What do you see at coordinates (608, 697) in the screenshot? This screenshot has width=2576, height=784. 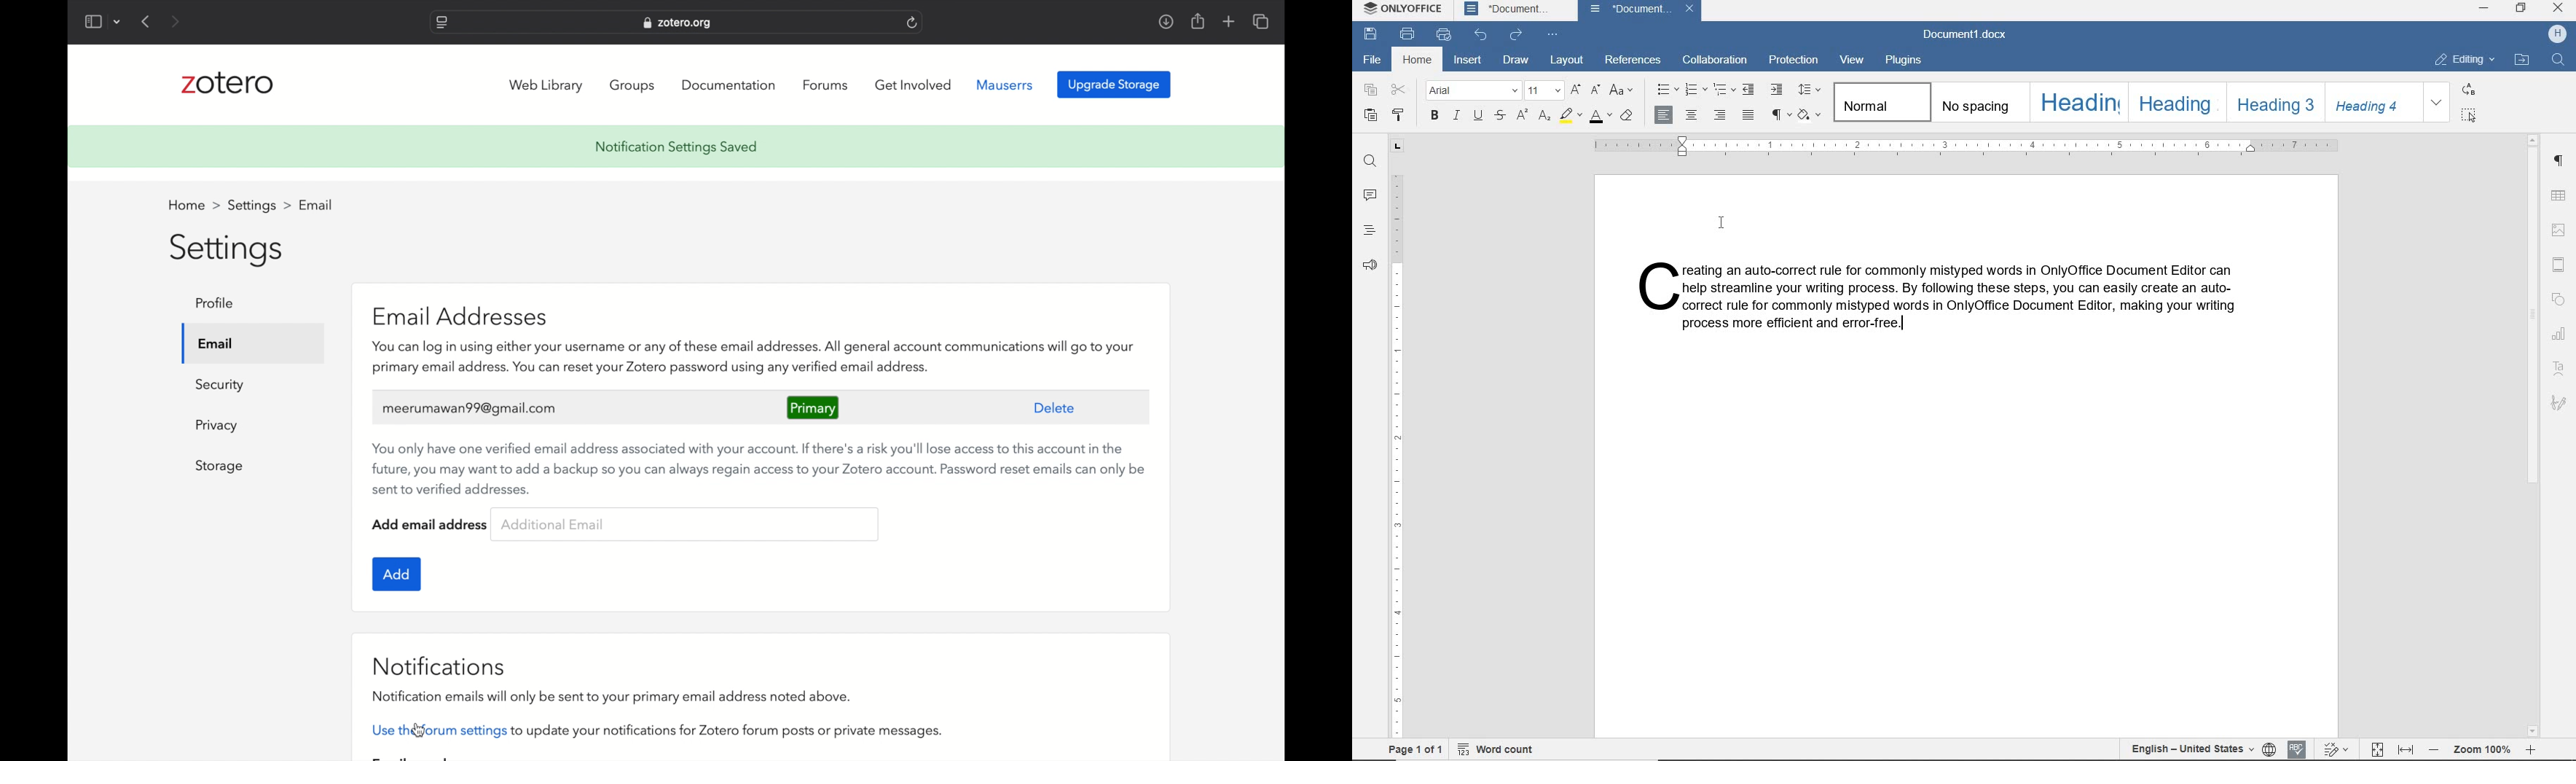 I see `notification emails will only be sent to your primary email address noted above` at bounding box center [608, 697].